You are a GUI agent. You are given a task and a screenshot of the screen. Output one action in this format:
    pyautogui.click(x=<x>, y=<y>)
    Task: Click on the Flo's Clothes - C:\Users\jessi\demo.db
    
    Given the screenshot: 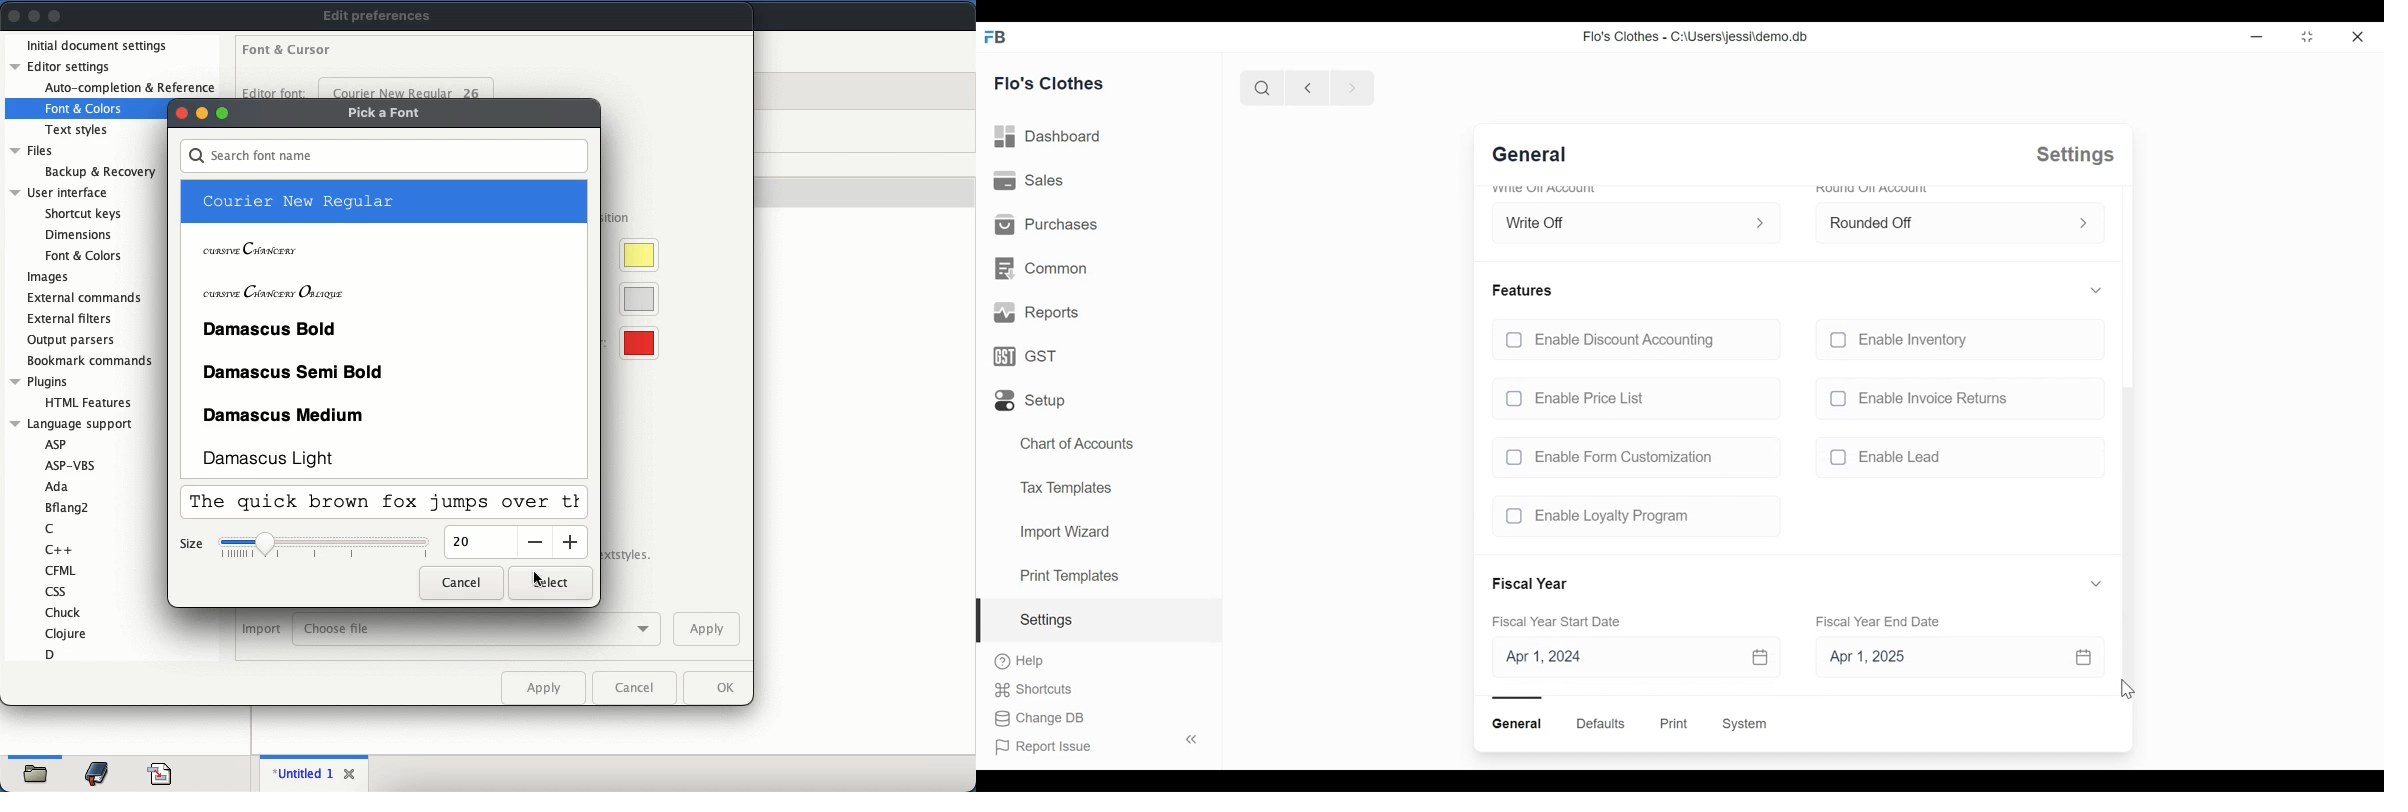 What is the action you would take?
    pyautogui.click(x=1694, y=37)
    